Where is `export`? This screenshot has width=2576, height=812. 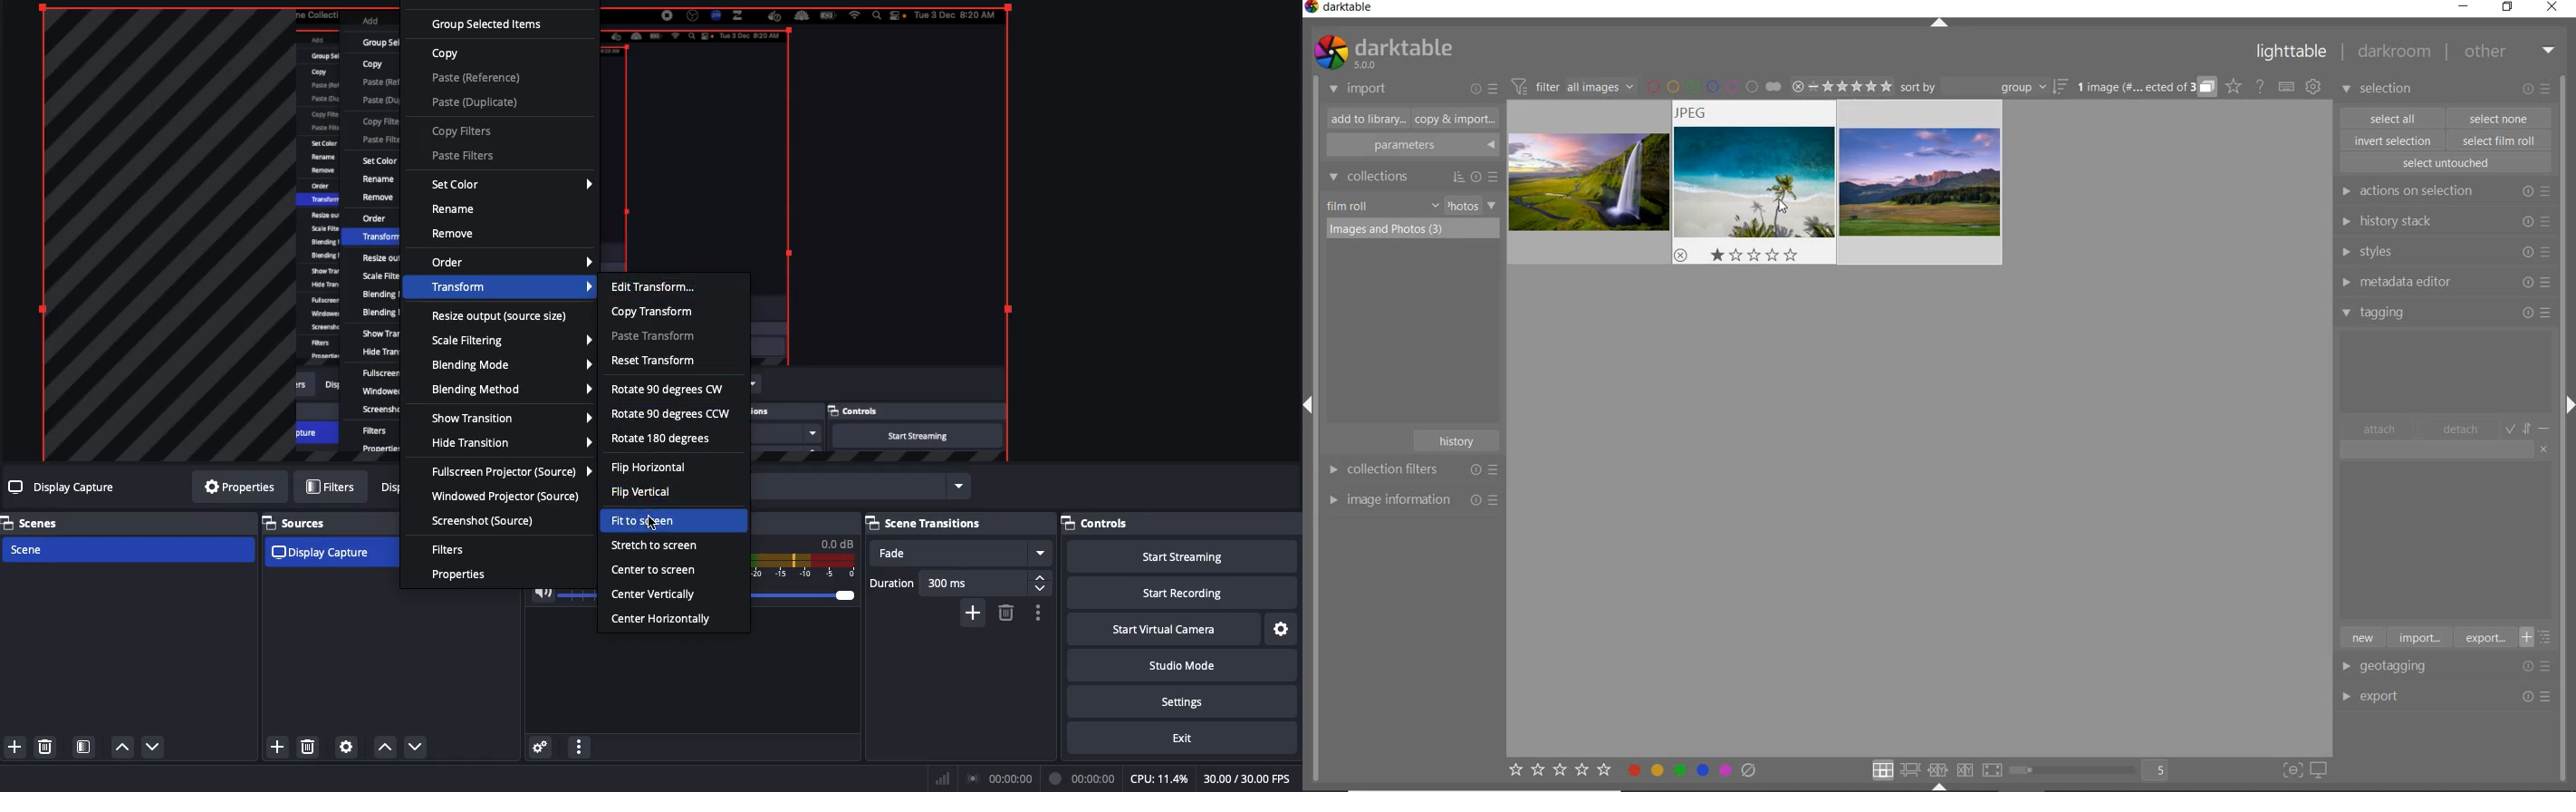
export is located at coordinates (2484, 637).